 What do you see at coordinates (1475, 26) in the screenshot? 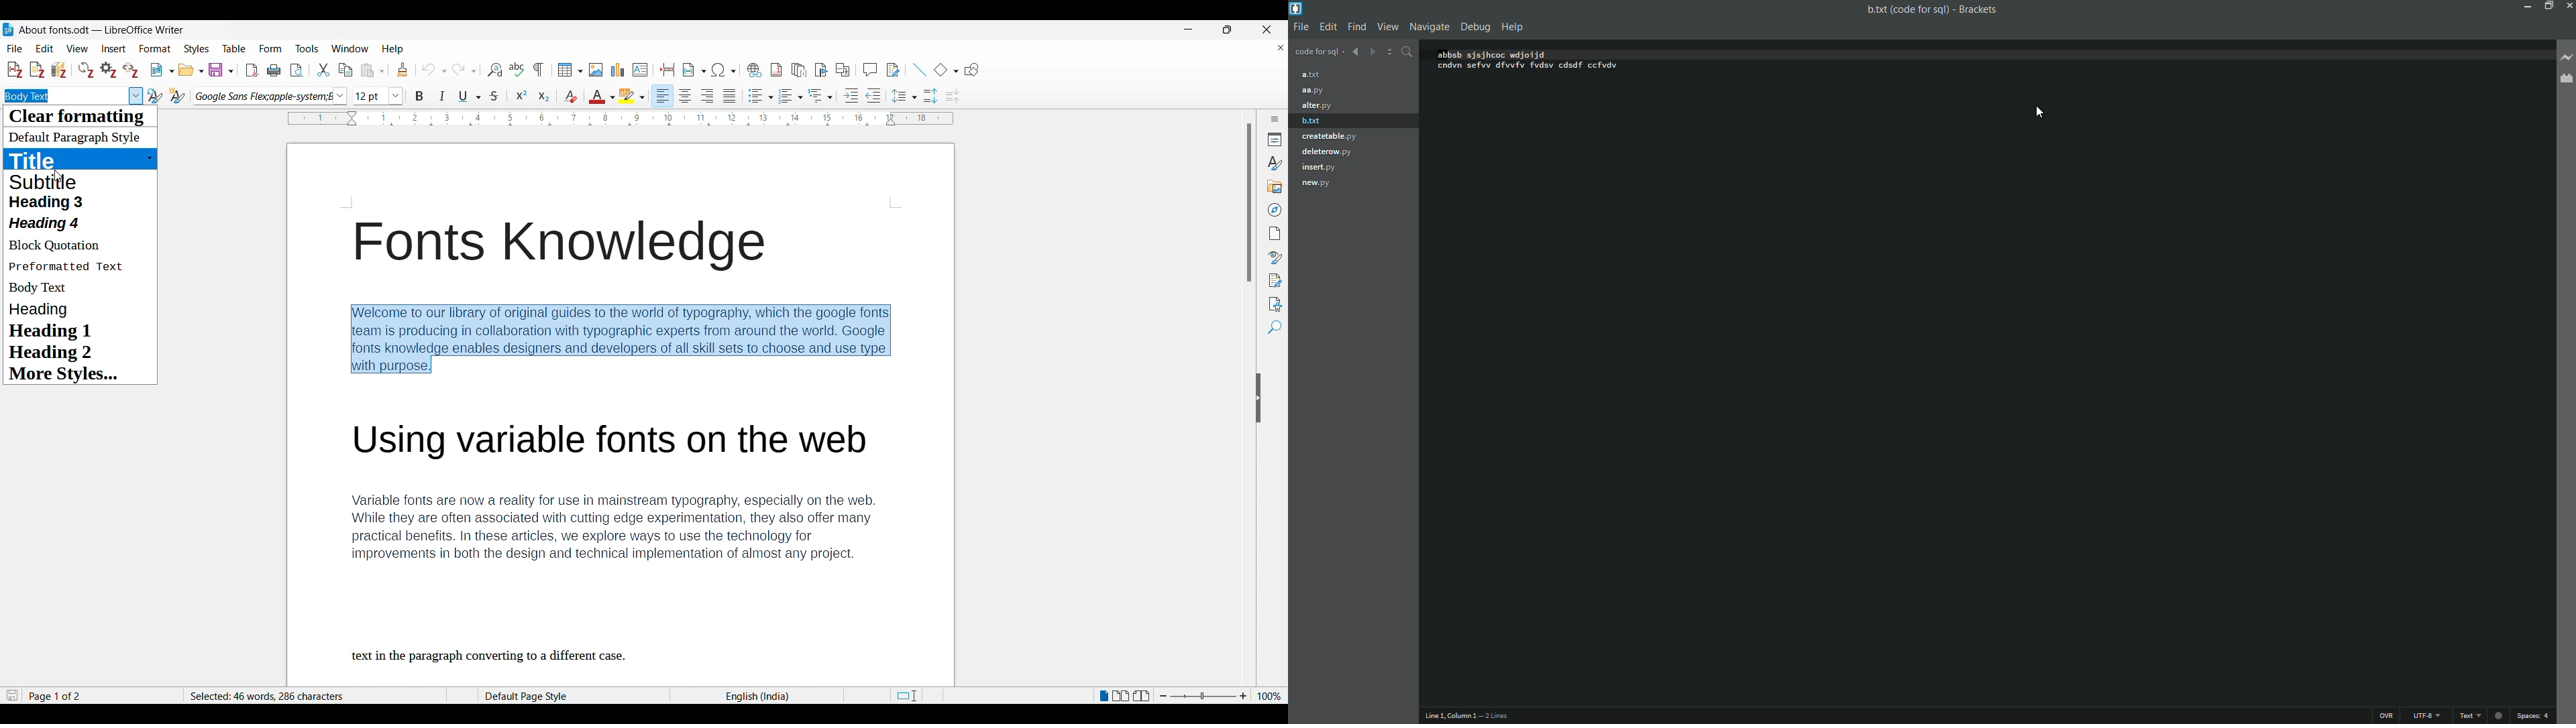
I see `debug` at bounding box center [1475, 26].